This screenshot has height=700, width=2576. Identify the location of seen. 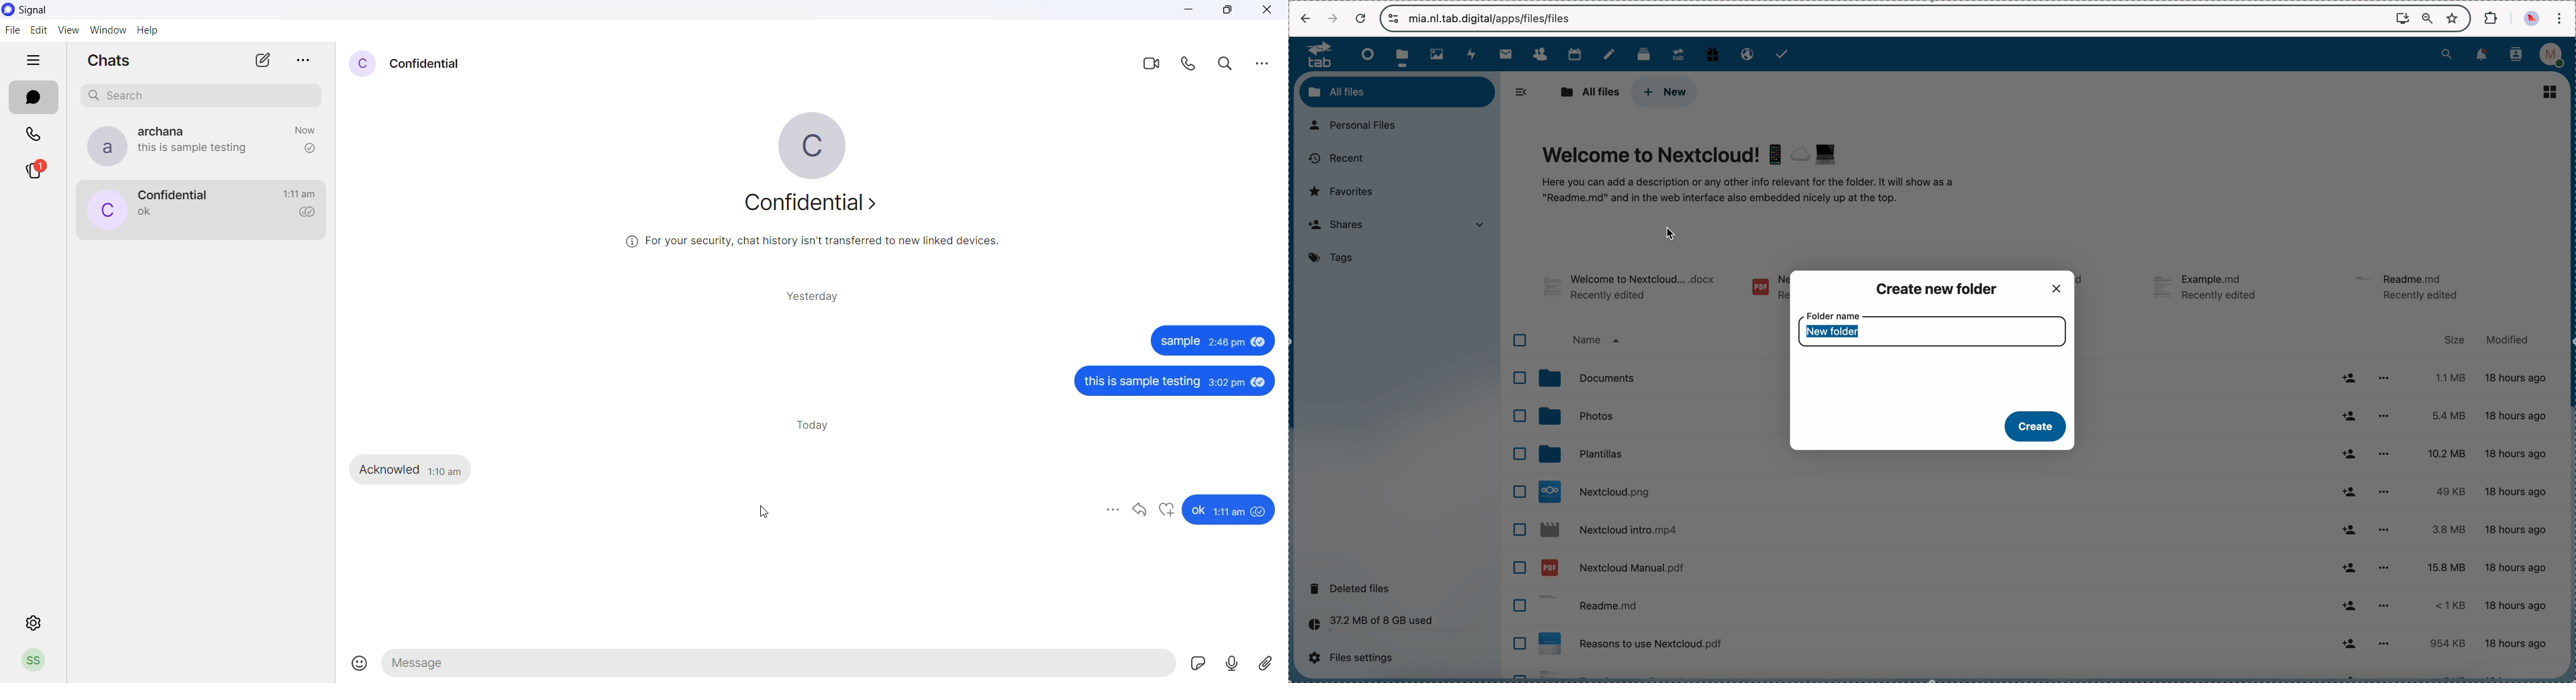
(1261, 512).